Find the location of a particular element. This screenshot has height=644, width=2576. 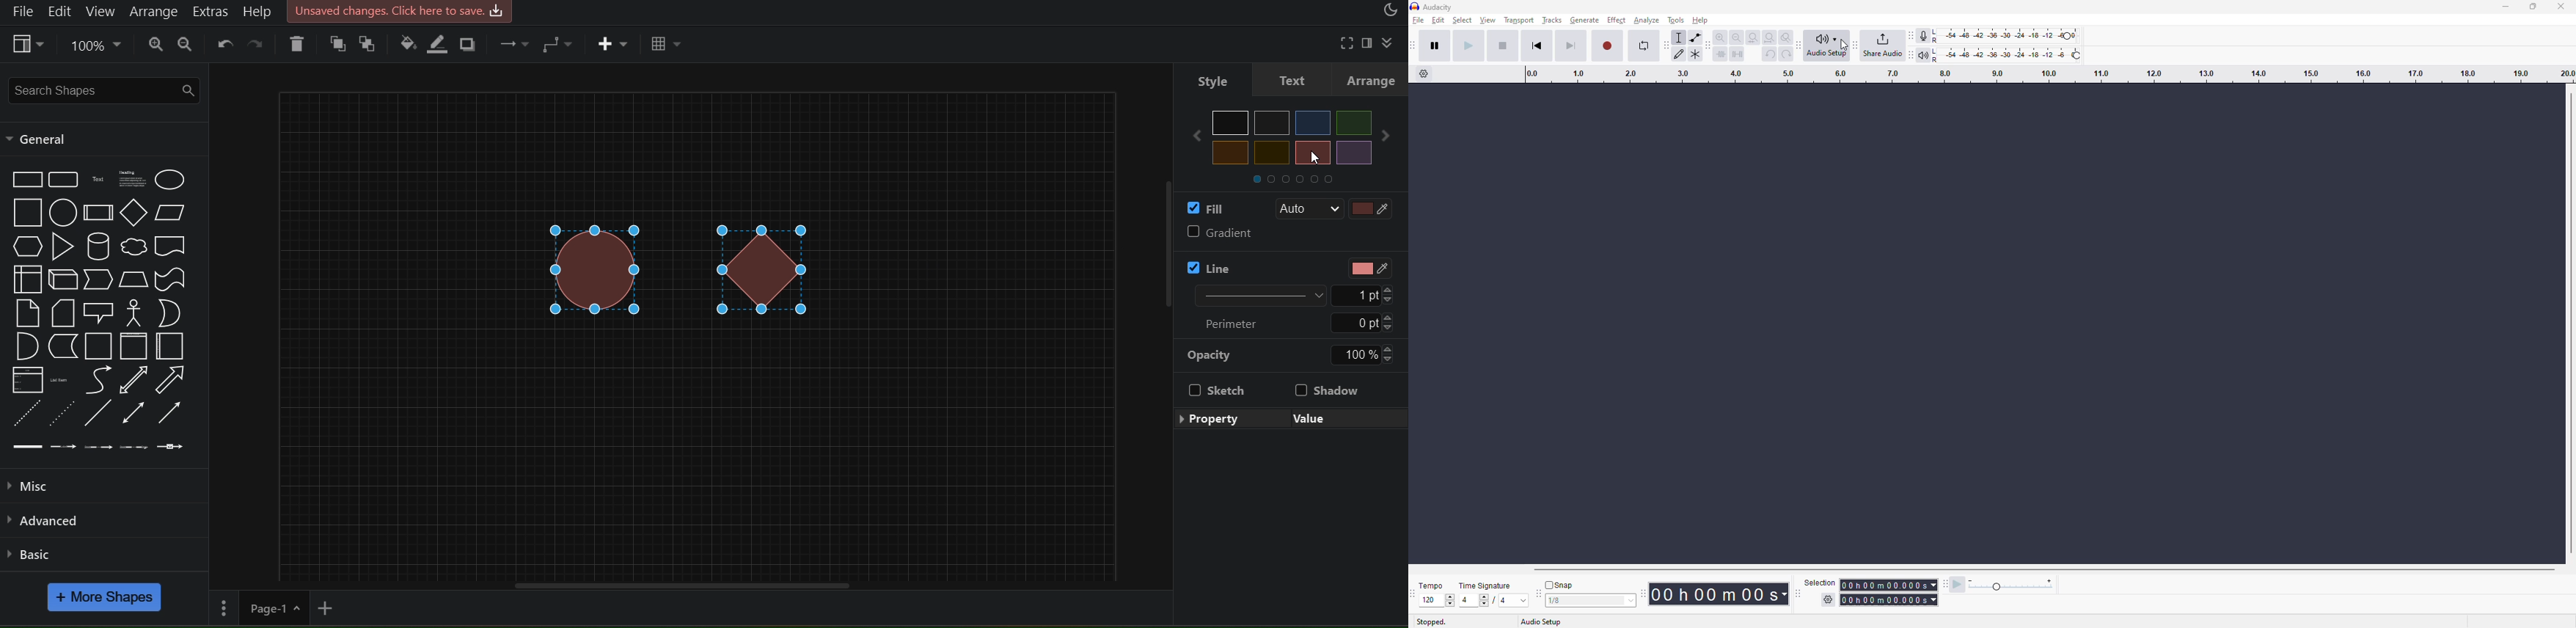

line color is located at coordinates (440, 44).